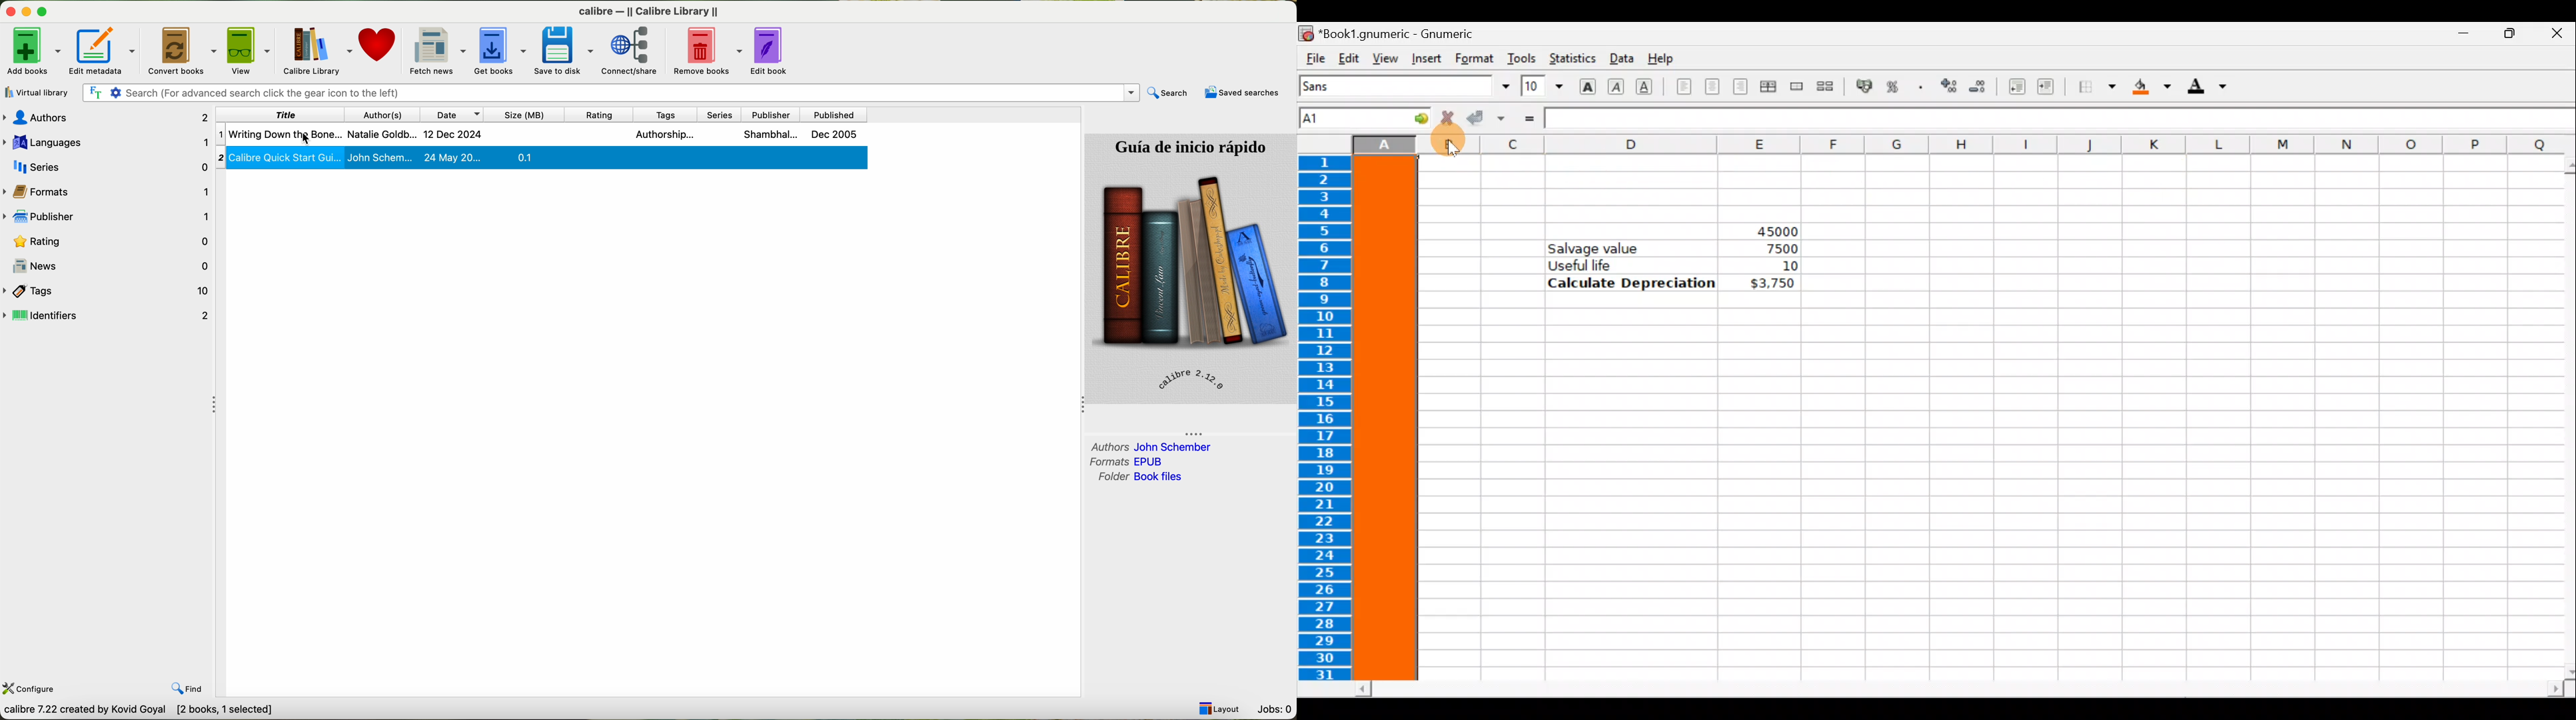 This screenshot has width=2576, height=728. What do you see at coordinates (26, 10) in the screenshot?
I see `disable buttons` at bounding box center [26, 10].